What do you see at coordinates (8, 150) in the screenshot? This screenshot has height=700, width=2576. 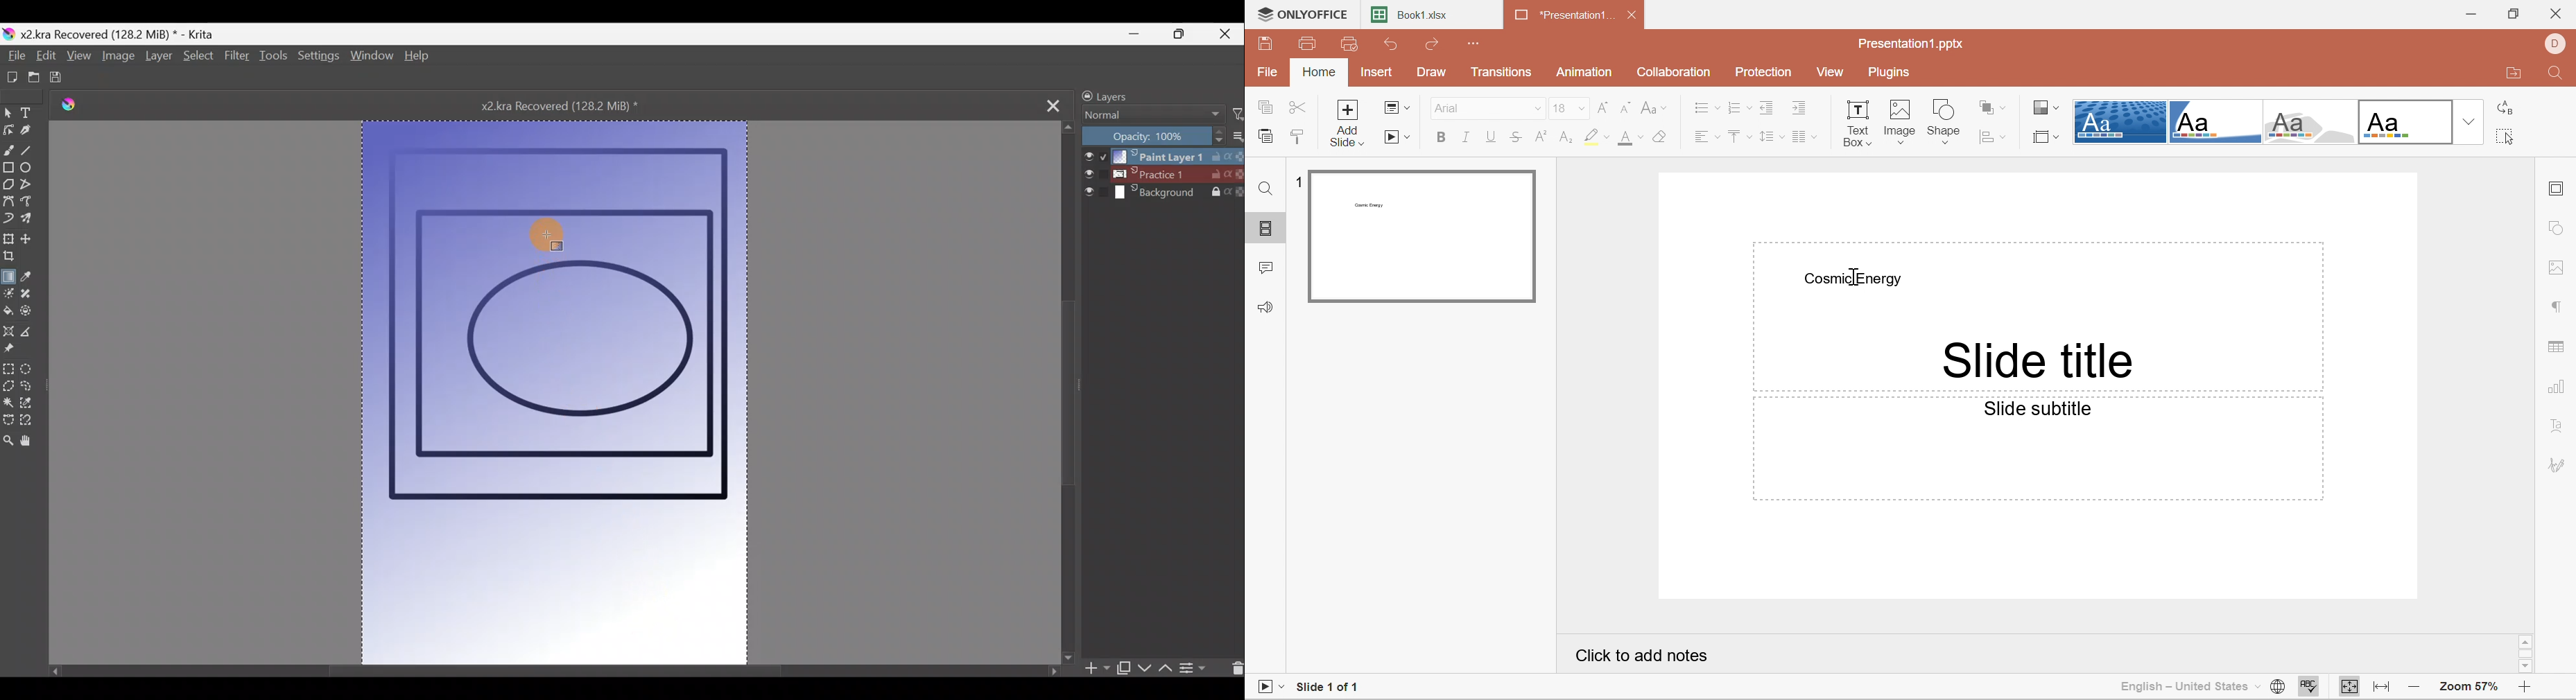 I see `Freehand brush tool` at bounding box center [8, 150].